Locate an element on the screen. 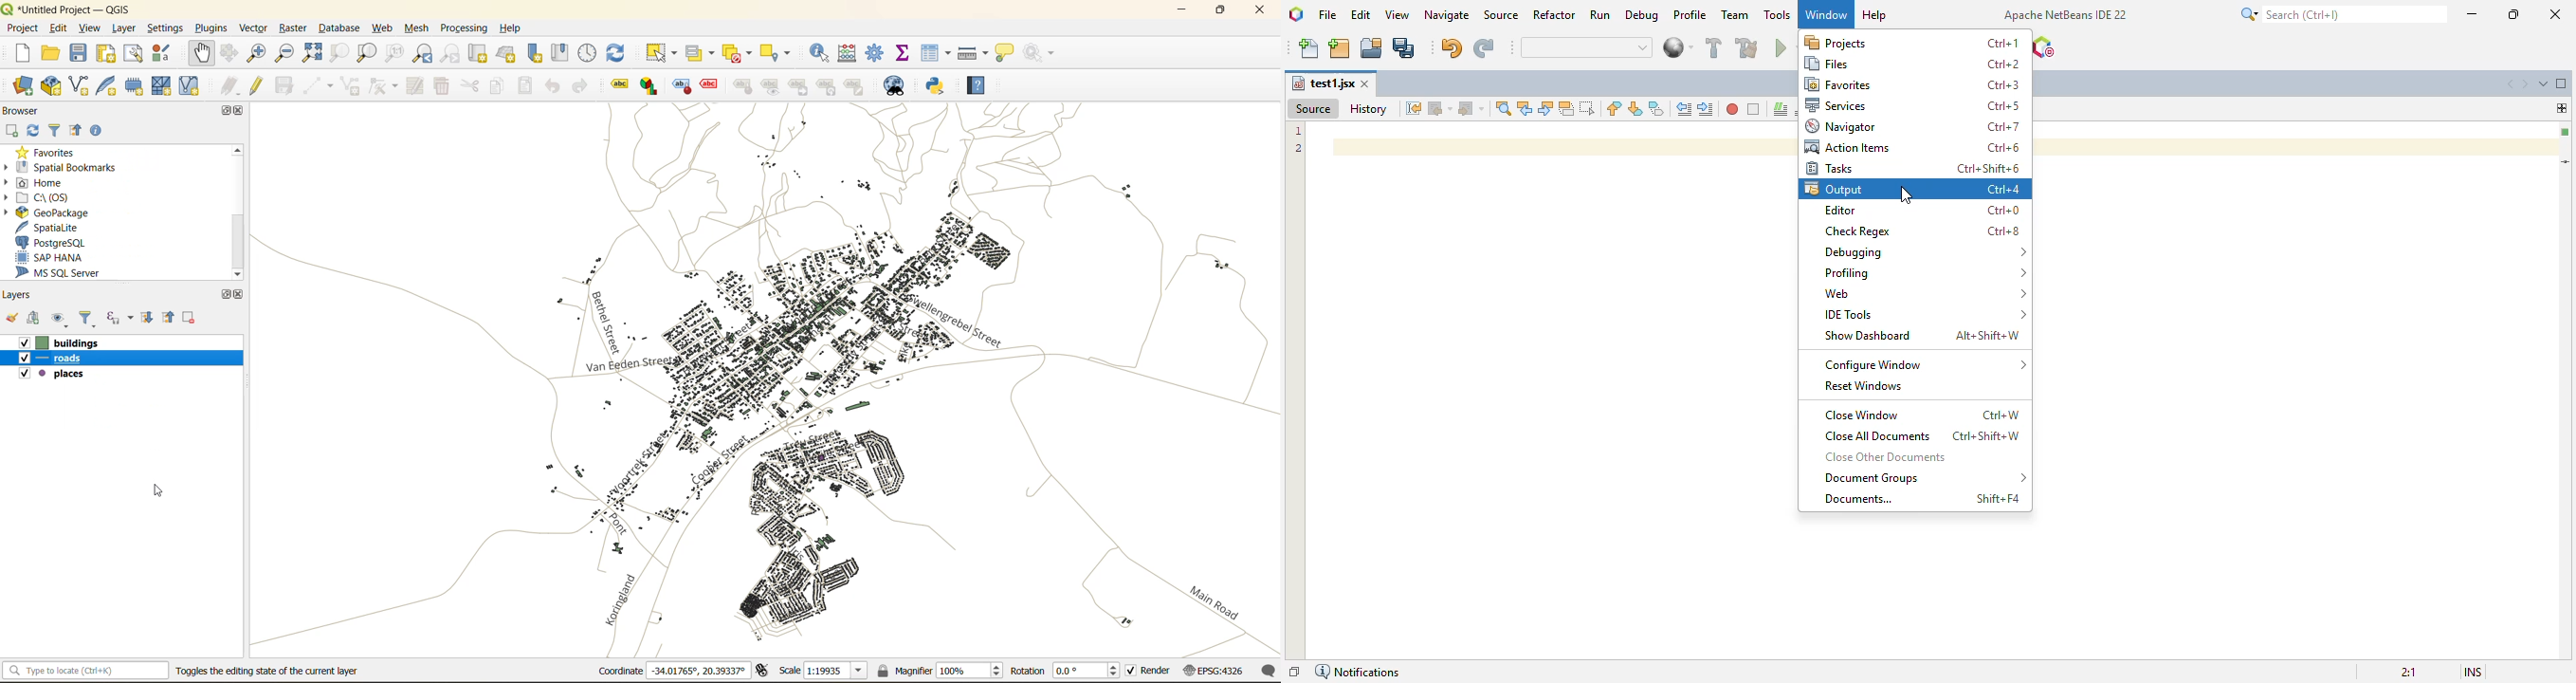  show spatial bookmark is located at coordinates (561, 55).